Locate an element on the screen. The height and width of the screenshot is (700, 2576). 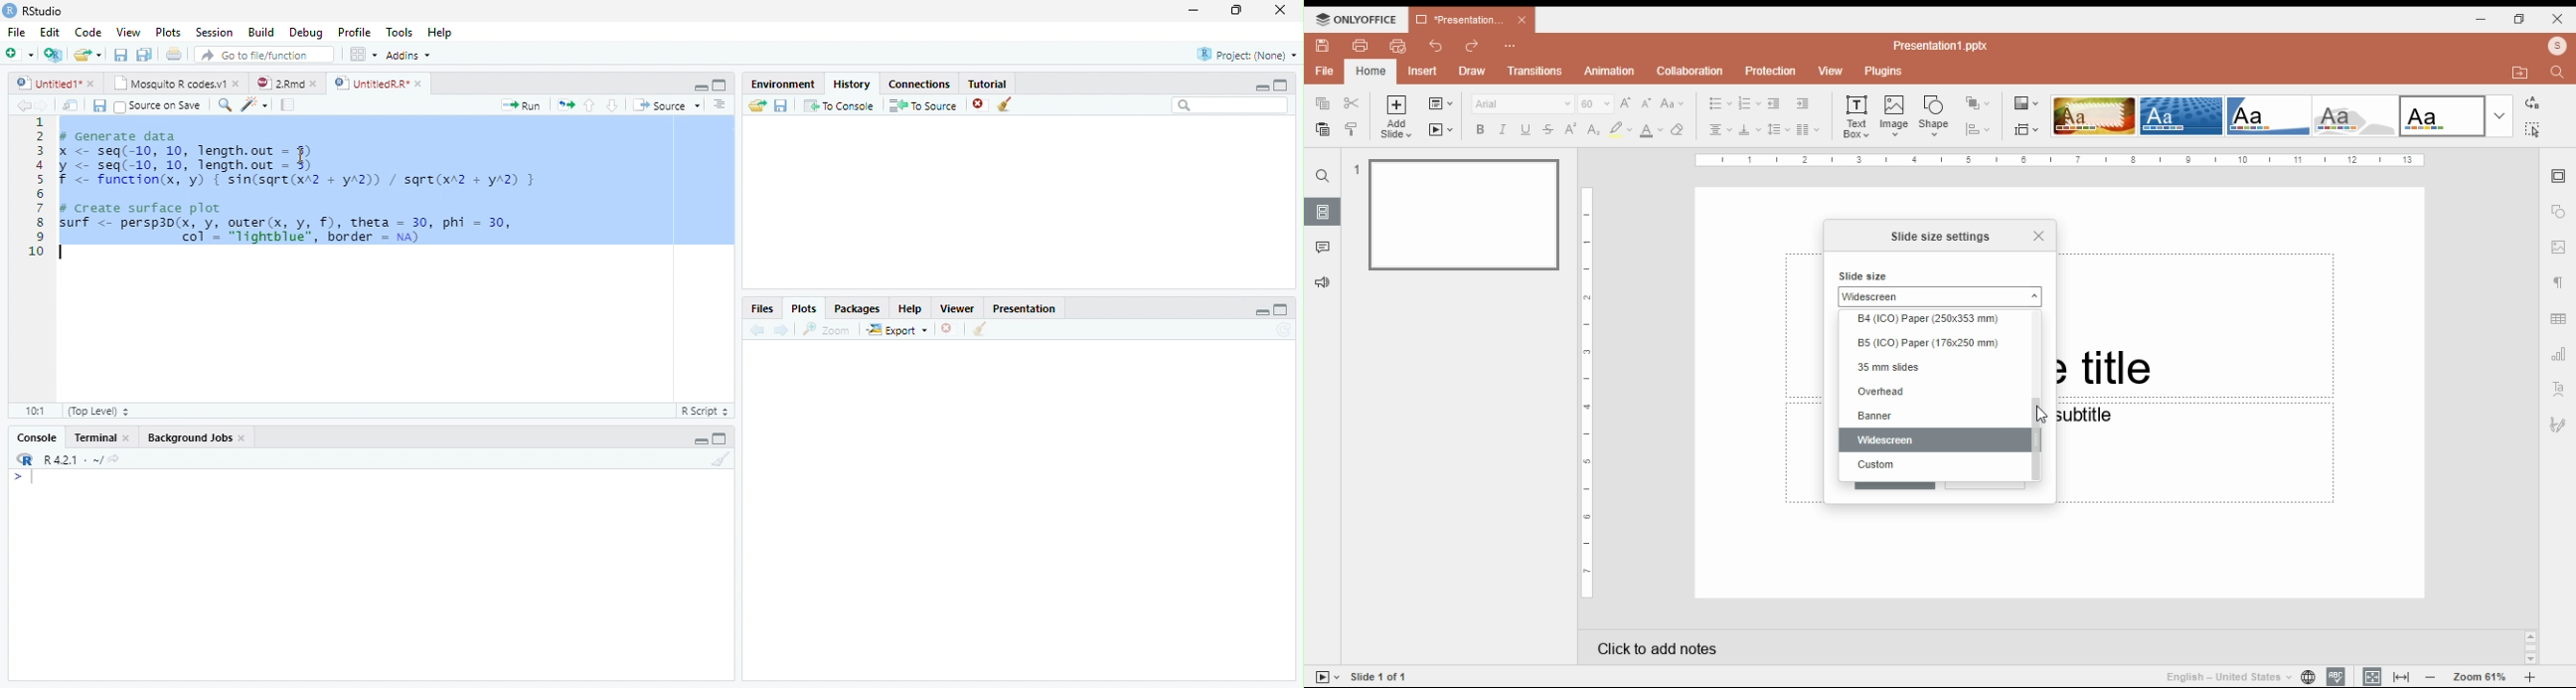
Profile is located at coordinates (355, 32).